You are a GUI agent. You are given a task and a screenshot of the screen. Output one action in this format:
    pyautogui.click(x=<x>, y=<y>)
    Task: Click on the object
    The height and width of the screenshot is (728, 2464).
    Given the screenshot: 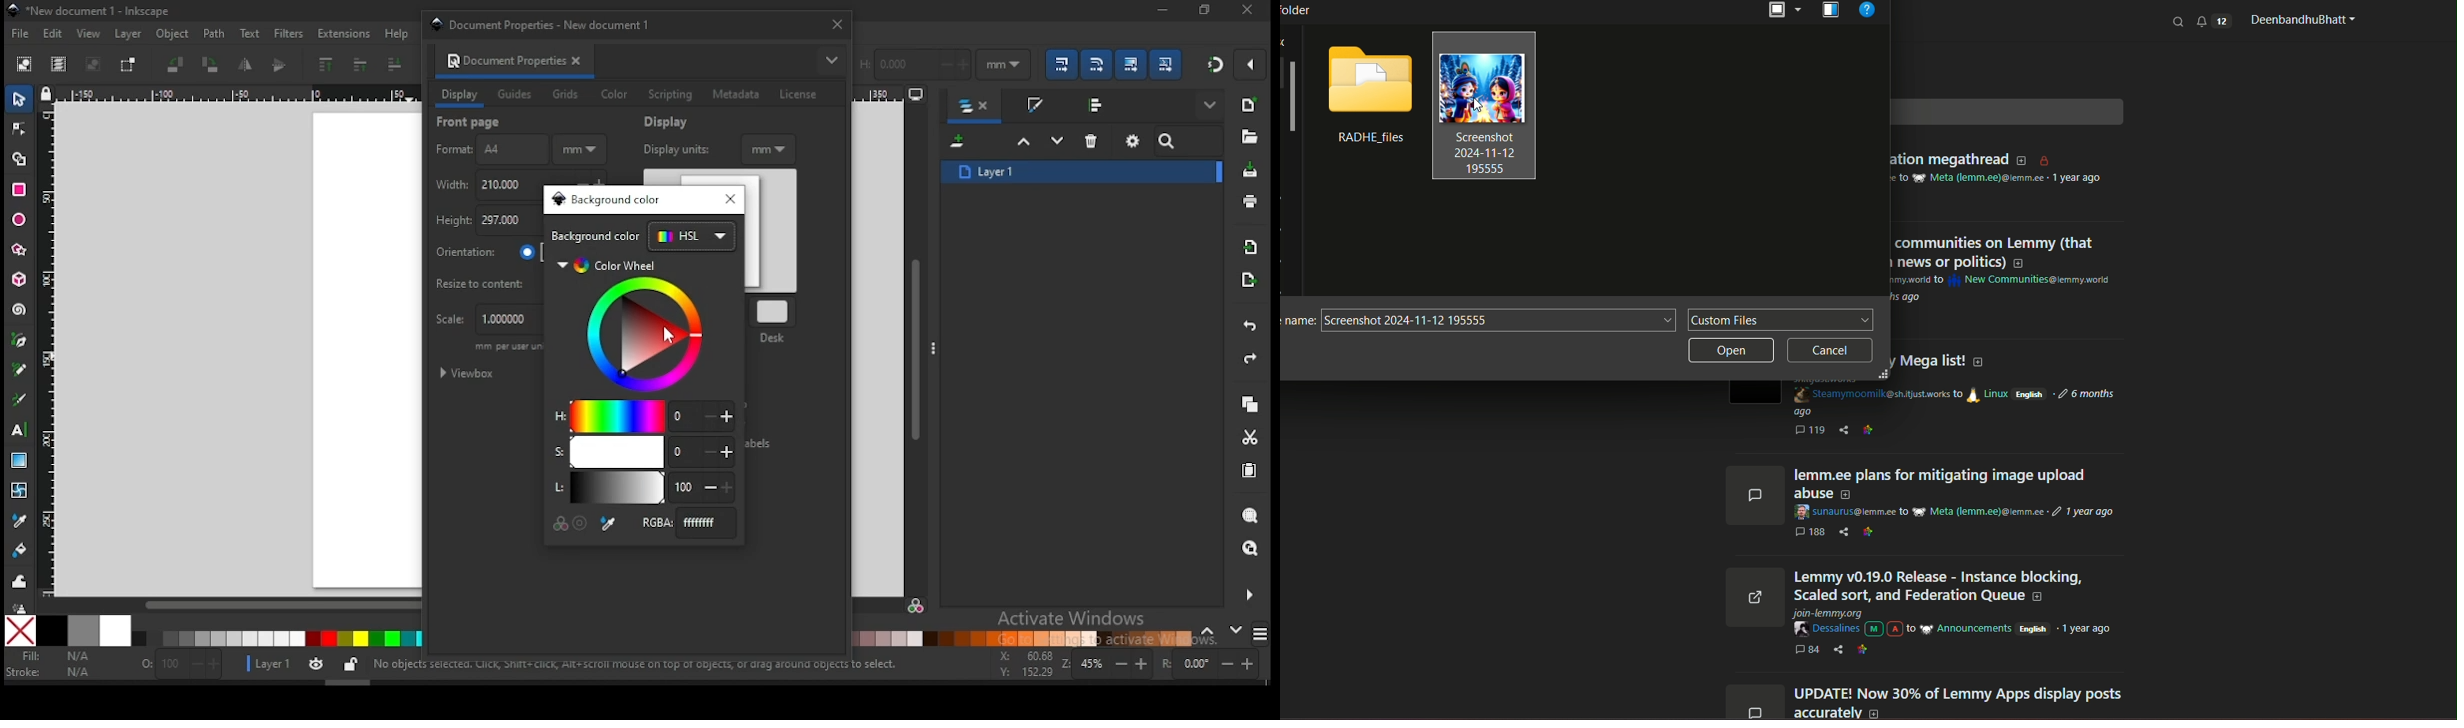 What is the action you would take?
    pyautogui.click(x=173, y=35)
    